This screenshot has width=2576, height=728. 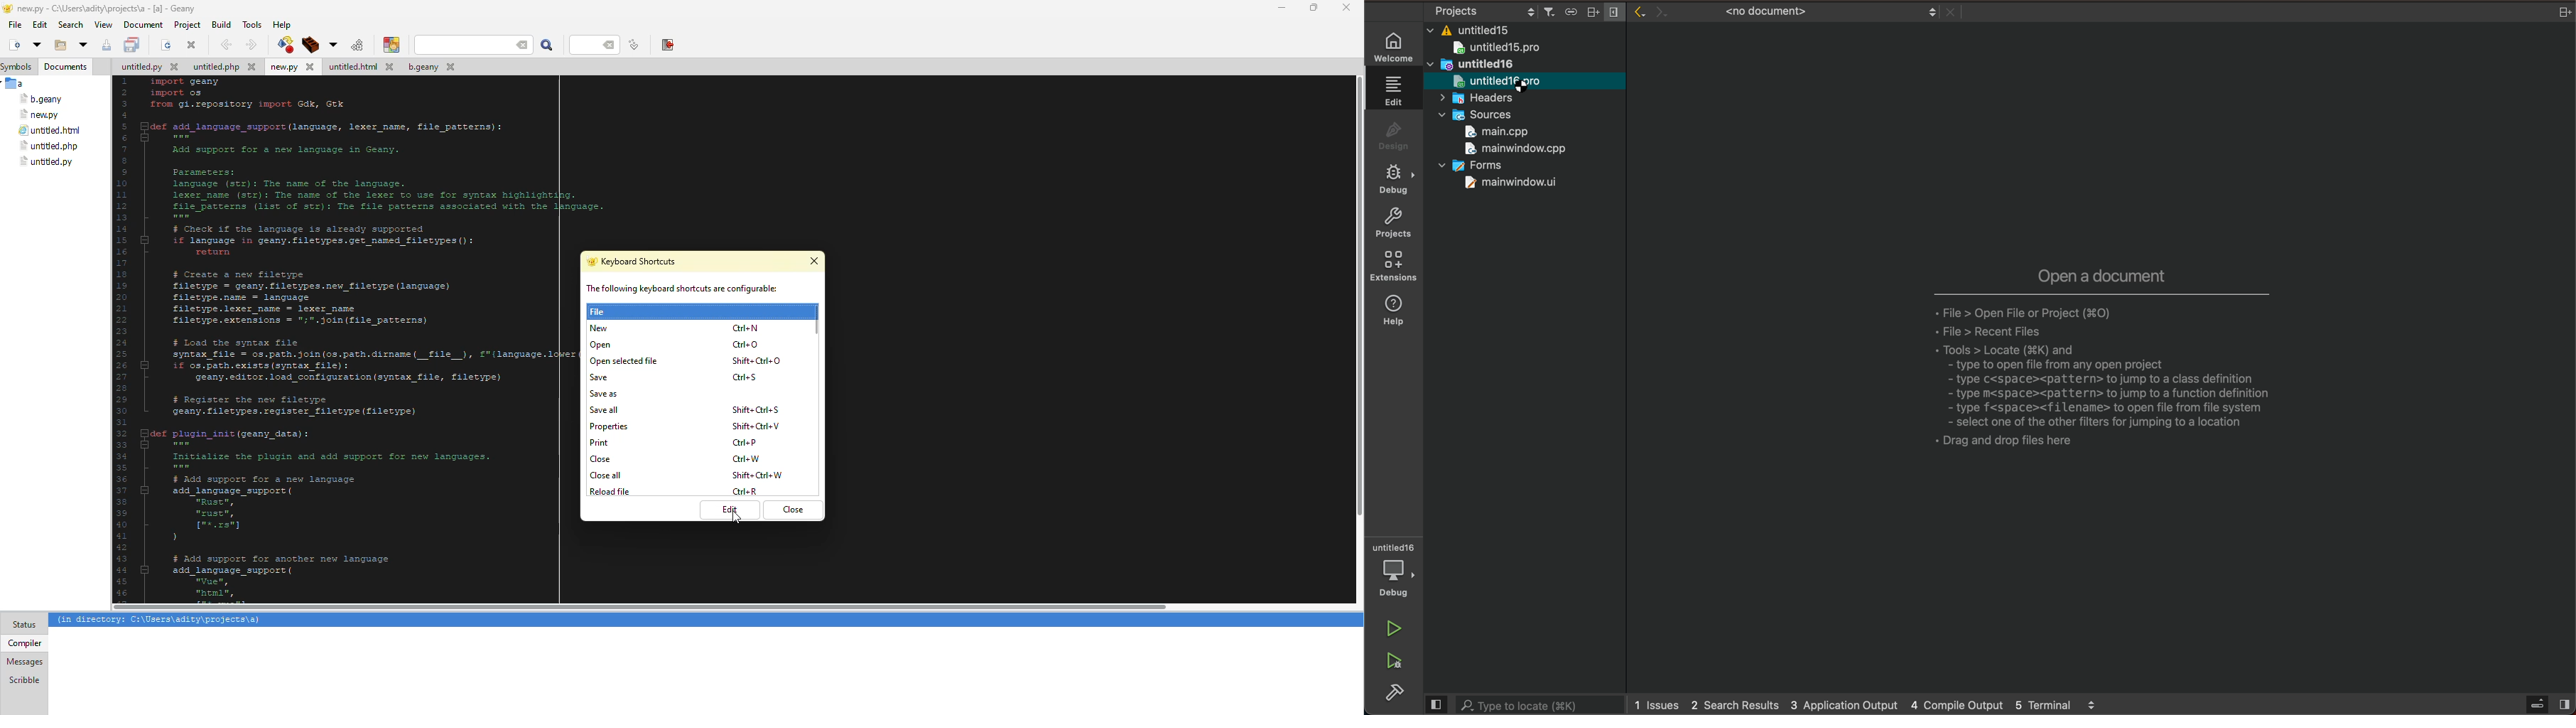 What do you see at coordinates (1514, 149) in the screenshot?
I see `mainwindow.cpp` at bounding box center [1514, 149].